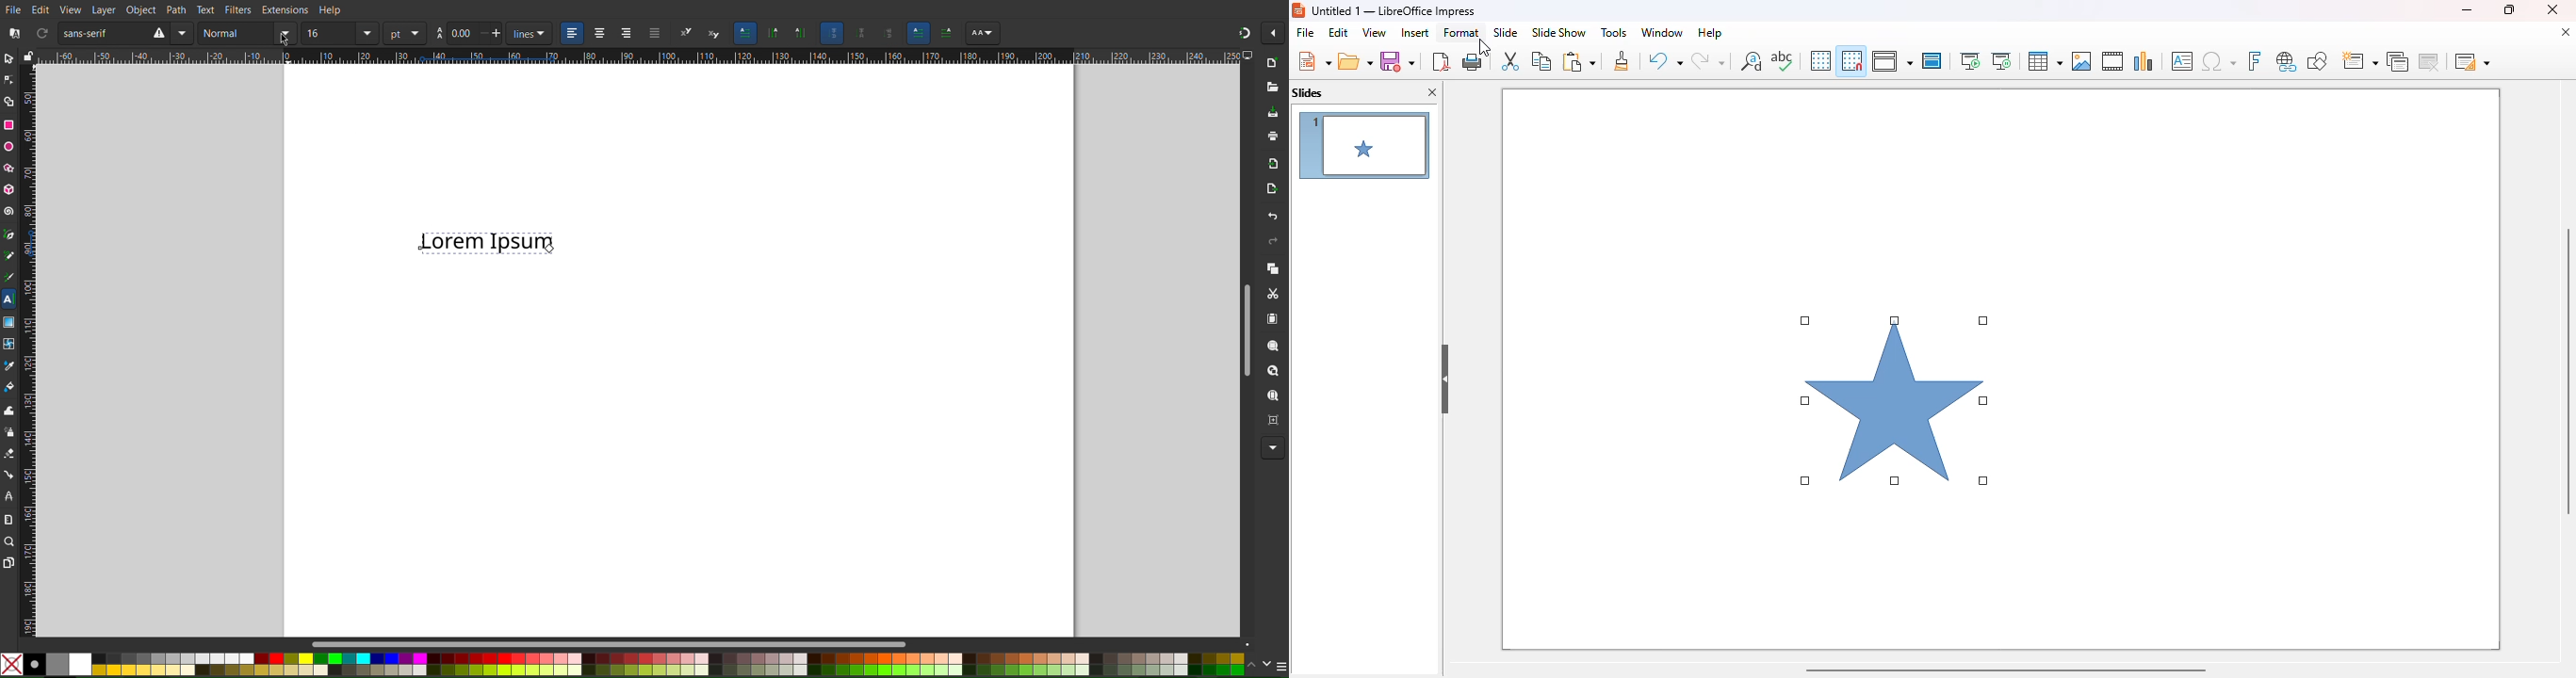 The image size is (2576, 700). Describe the element at coordinates (918, 33) in the screenshot. I see `Left to Right` at that location.